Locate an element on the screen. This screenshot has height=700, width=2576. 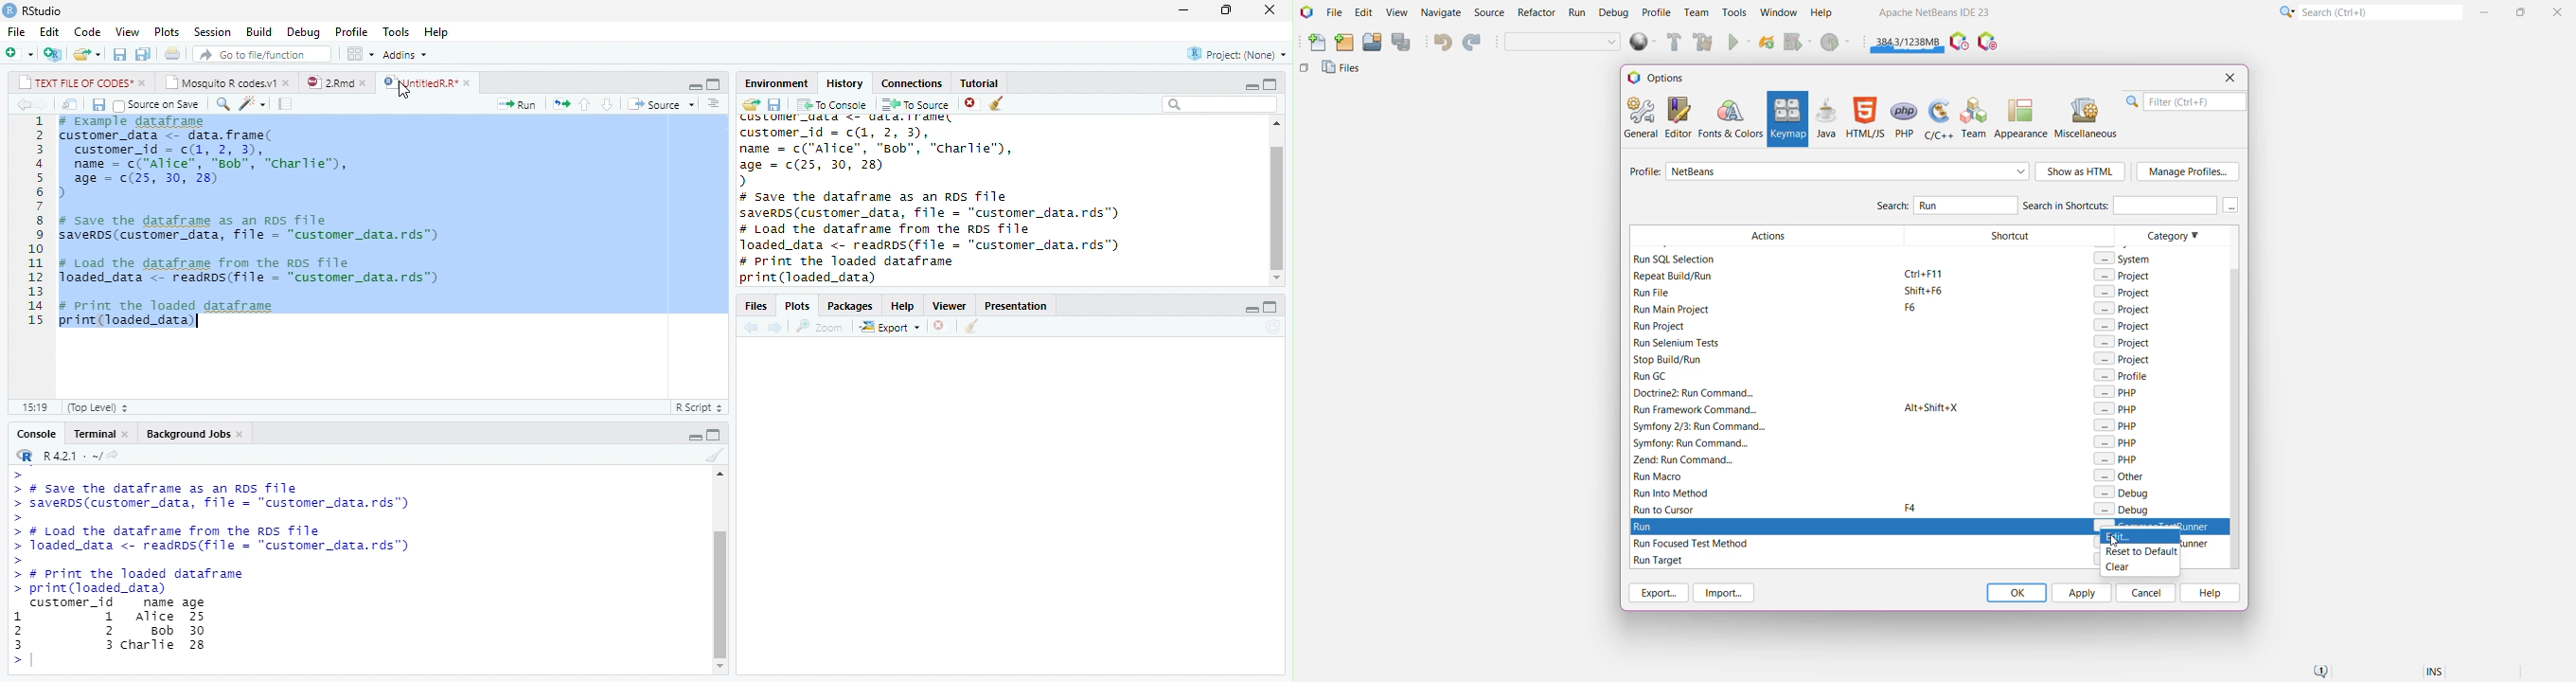
customer_data <- data.frame( customer_id = c(1,2,3) name = c("Alice”, "Bob", "Charlie”),age = c(25, 30, 28) is located at coordinates (882, 151).